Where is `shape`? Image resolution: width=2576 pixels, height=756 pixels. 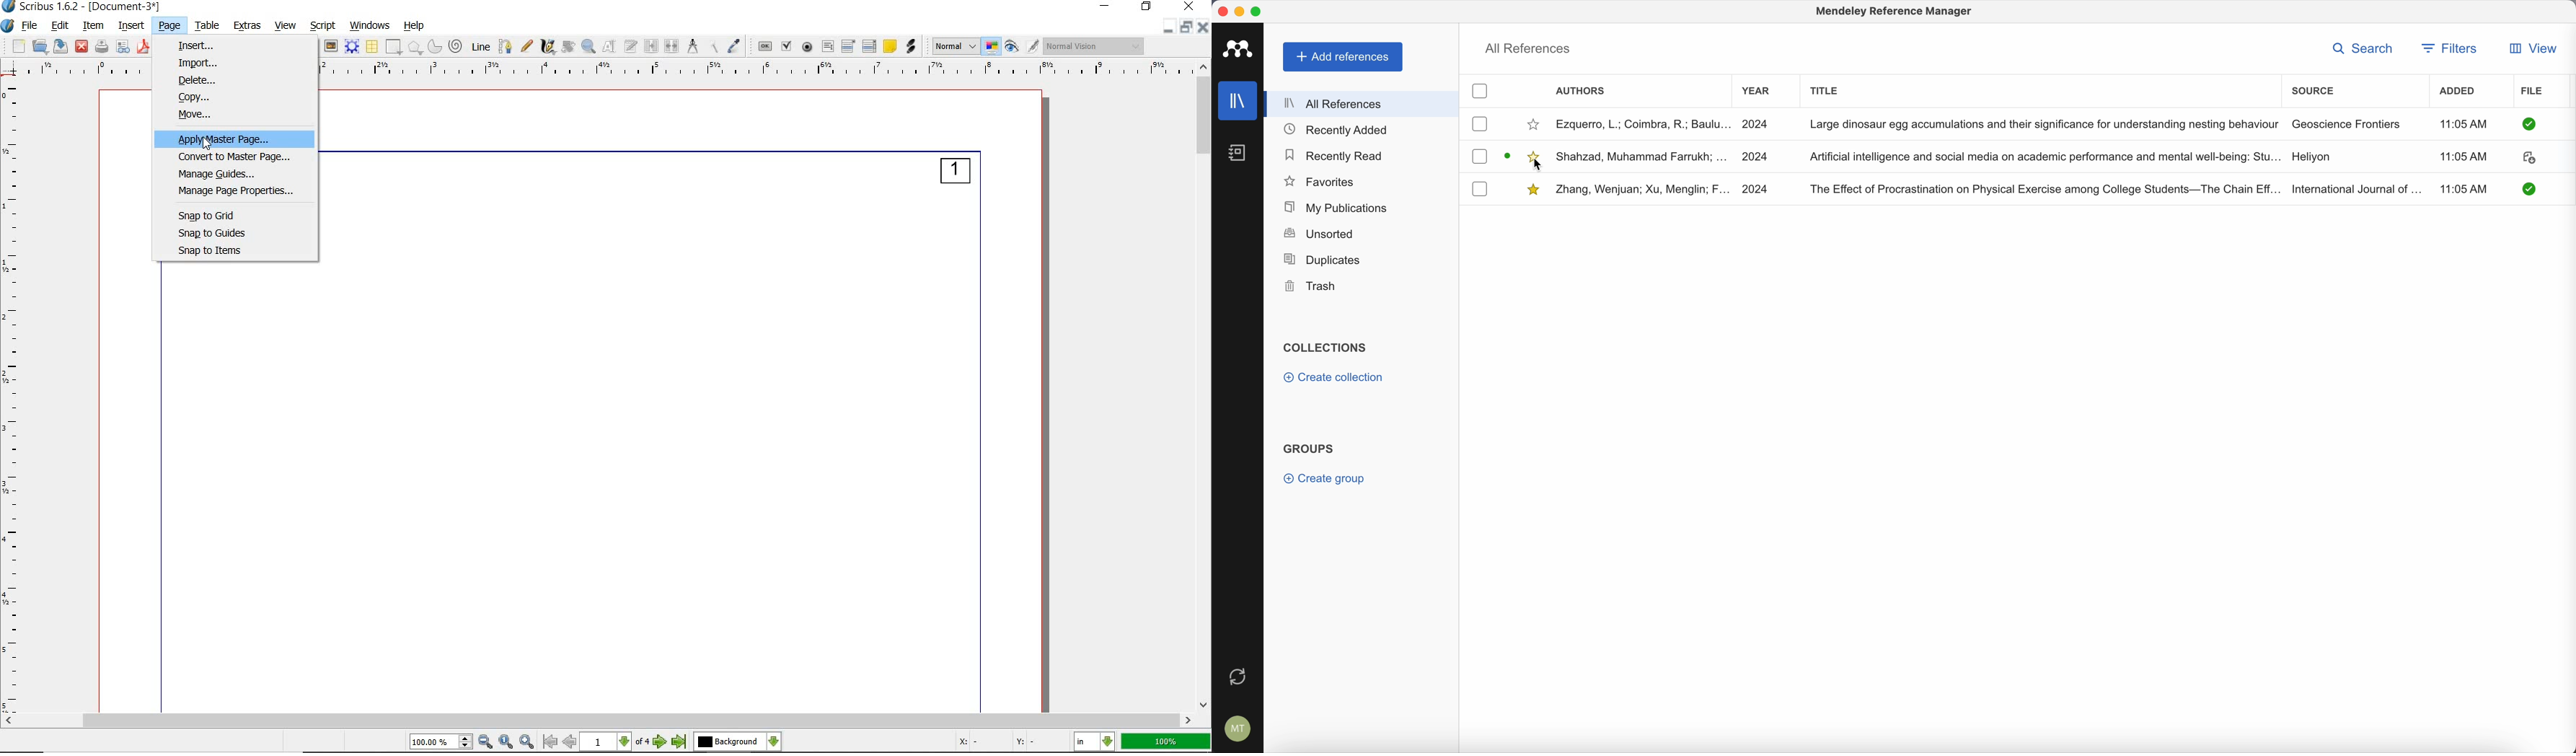 shape is located at coordinates (394, 47).